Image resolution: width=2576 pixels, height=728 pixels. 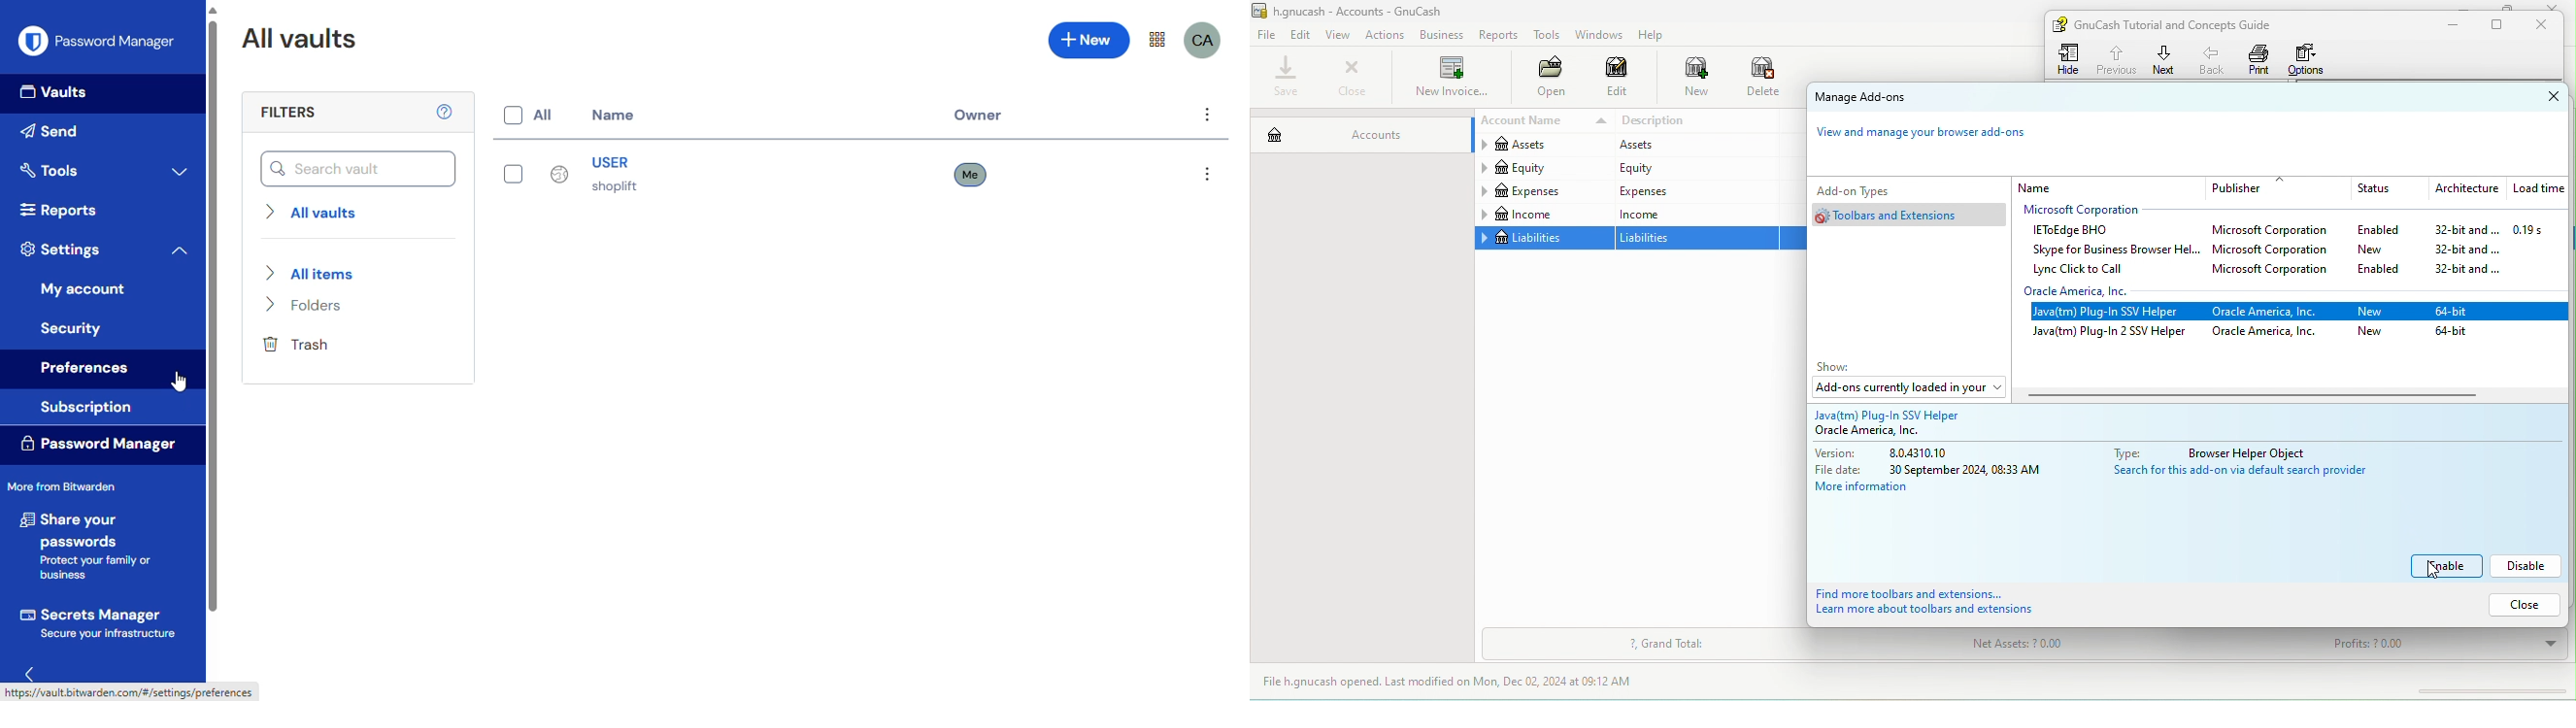 What do you see at coordinates (1542, 169) in the screenshot?
I see `equity` at bounding box center [1542, 169].